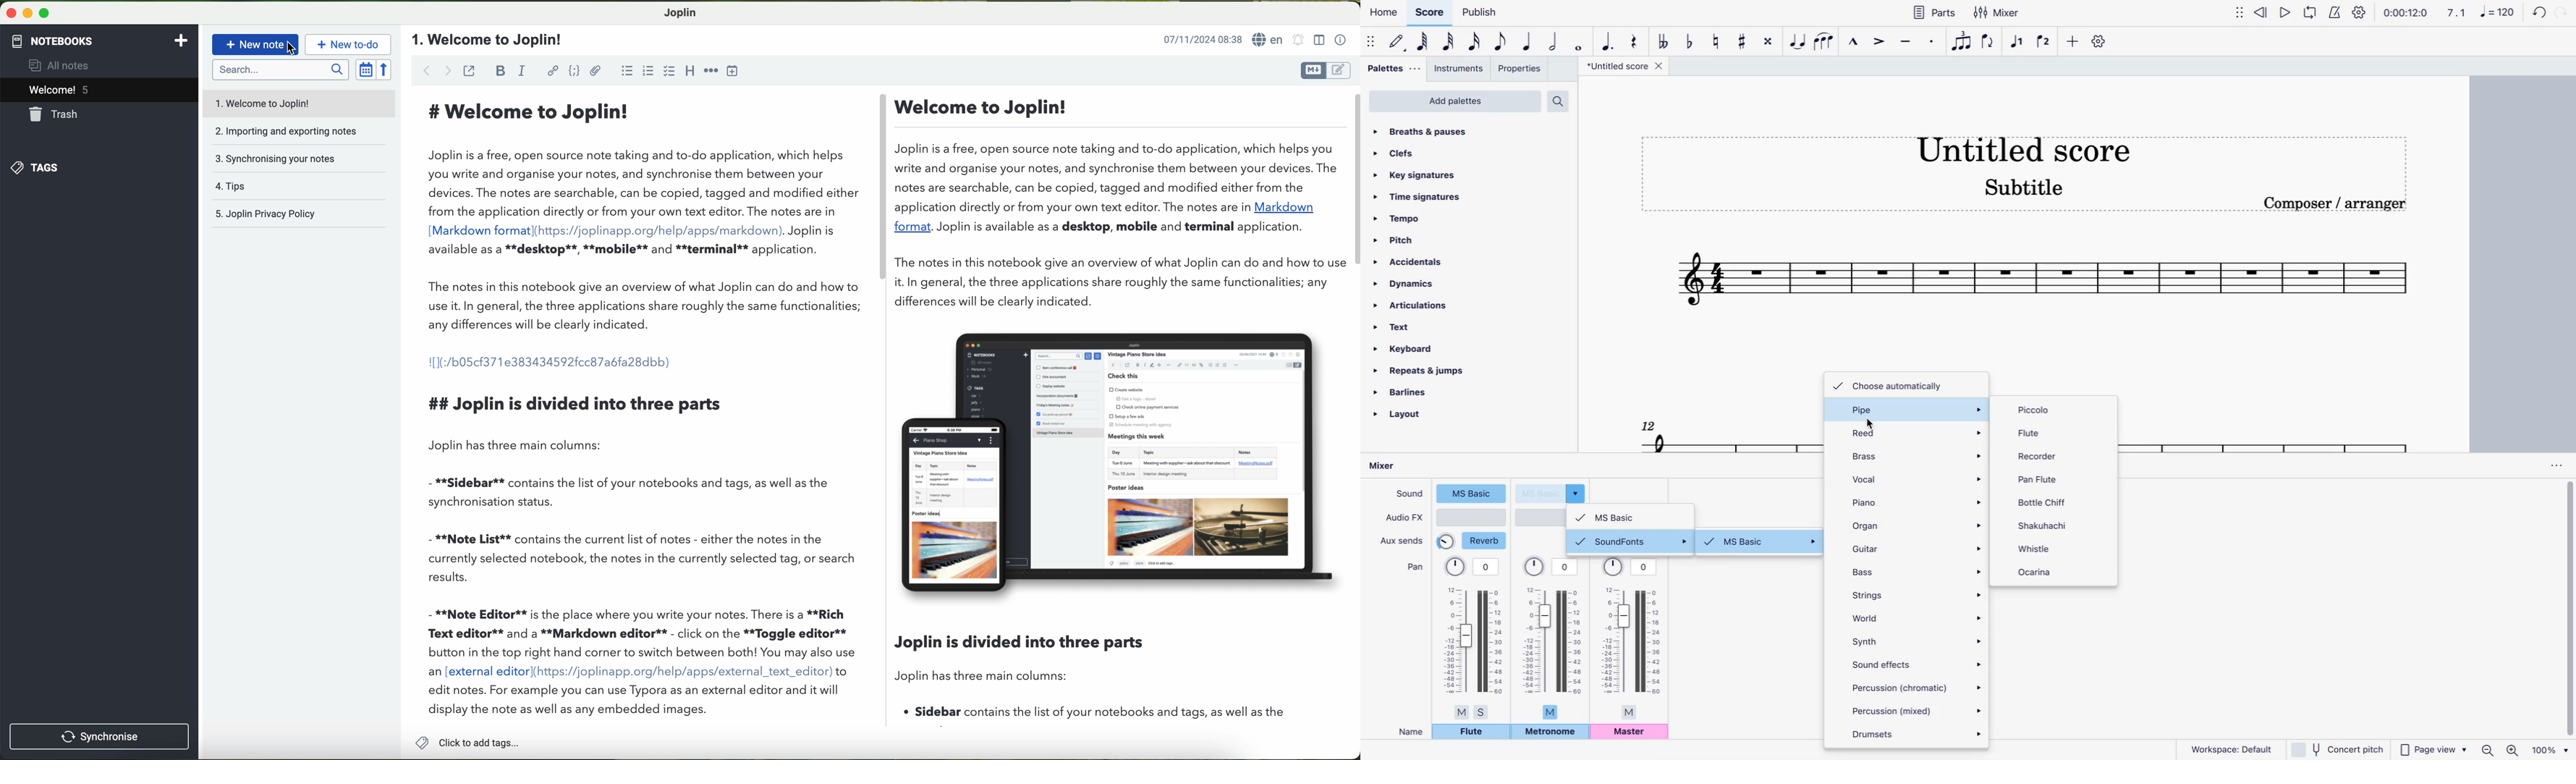 This screenshot has width=2576, height=784. I want to click on flute, so click(1472, 734).